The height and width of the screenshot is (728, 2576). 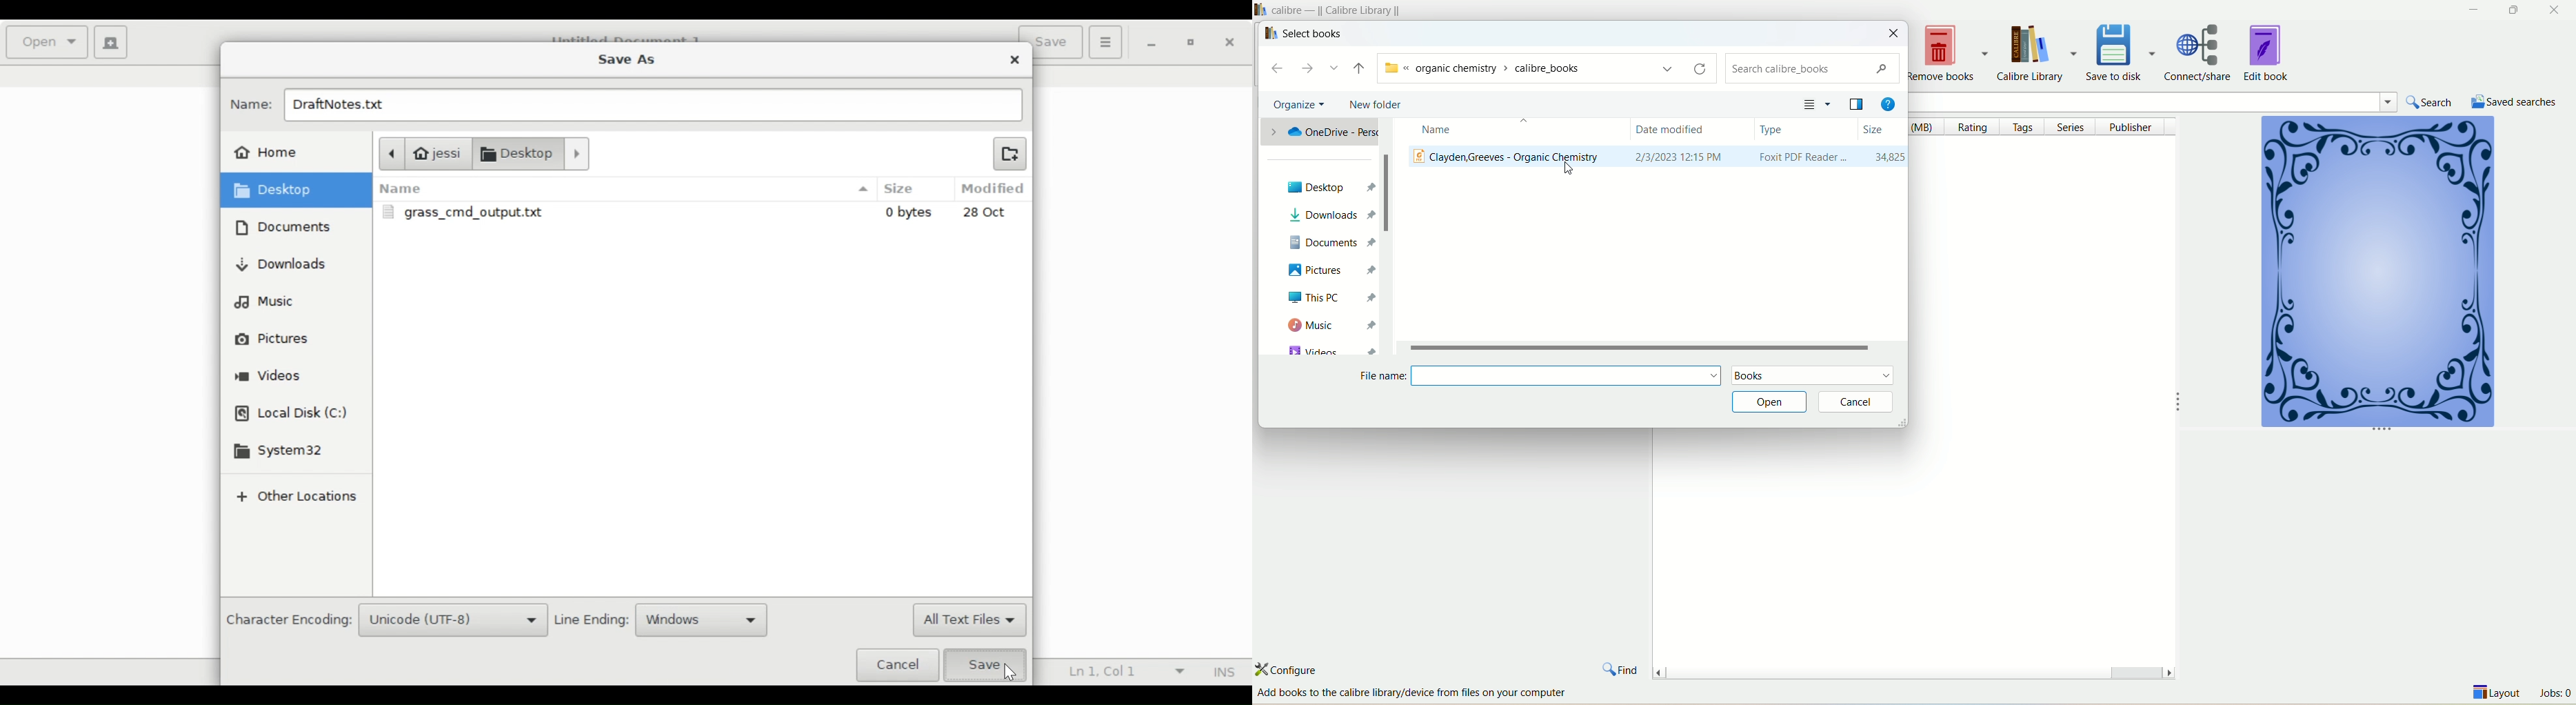 I want to click on pictures, so click(x=1323, y=270).